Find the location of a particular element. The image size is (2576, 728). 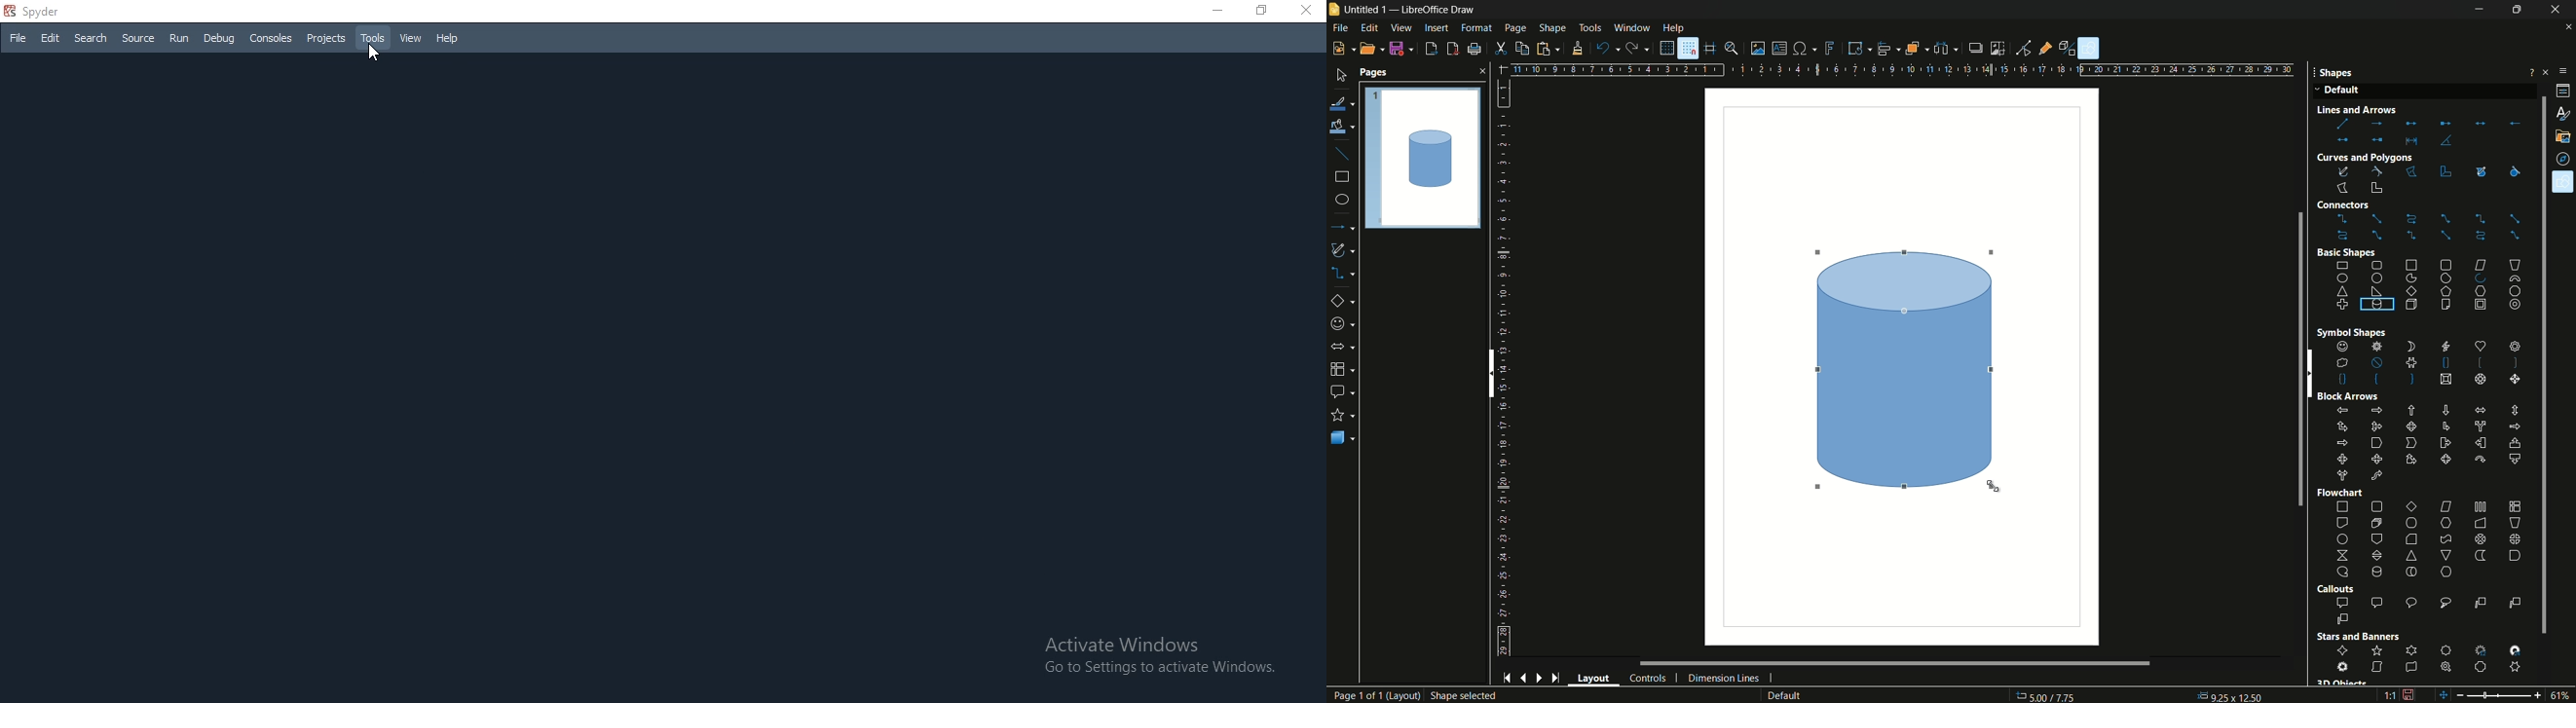

zoom in is located at coordinates (2539, 694).